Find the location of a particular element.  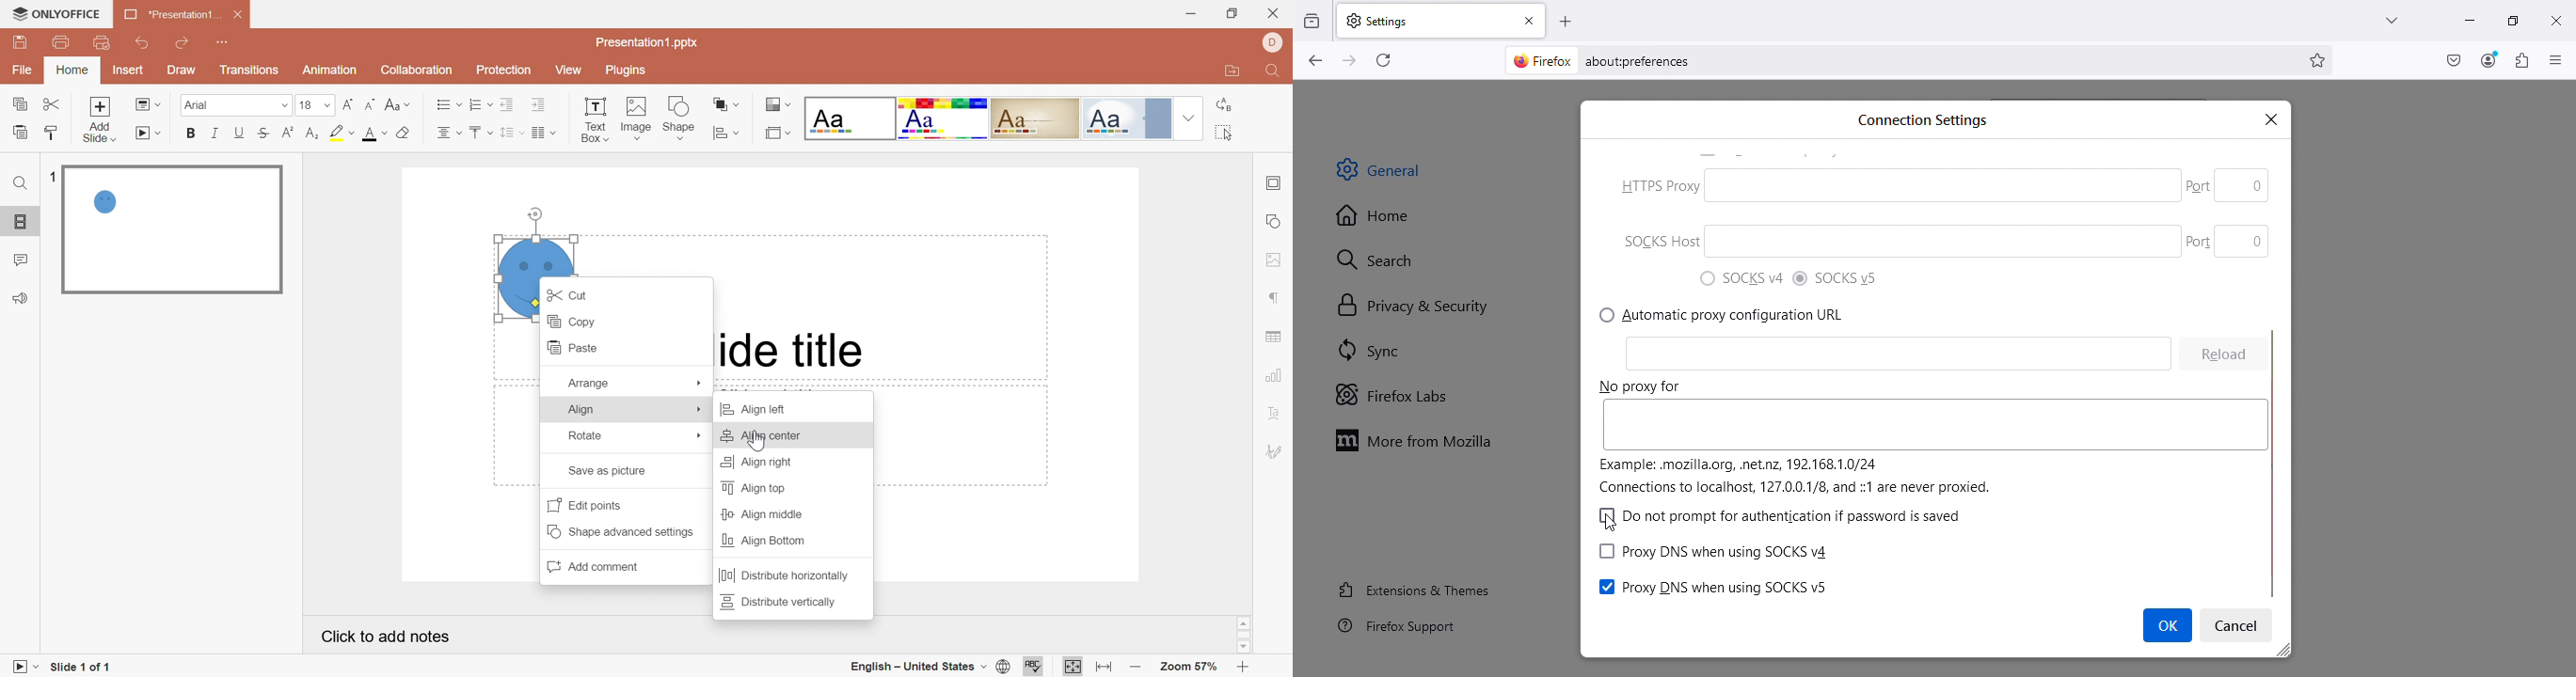

0 Auto-detect proxy settings for this network is located at coordinates (1837, 279).